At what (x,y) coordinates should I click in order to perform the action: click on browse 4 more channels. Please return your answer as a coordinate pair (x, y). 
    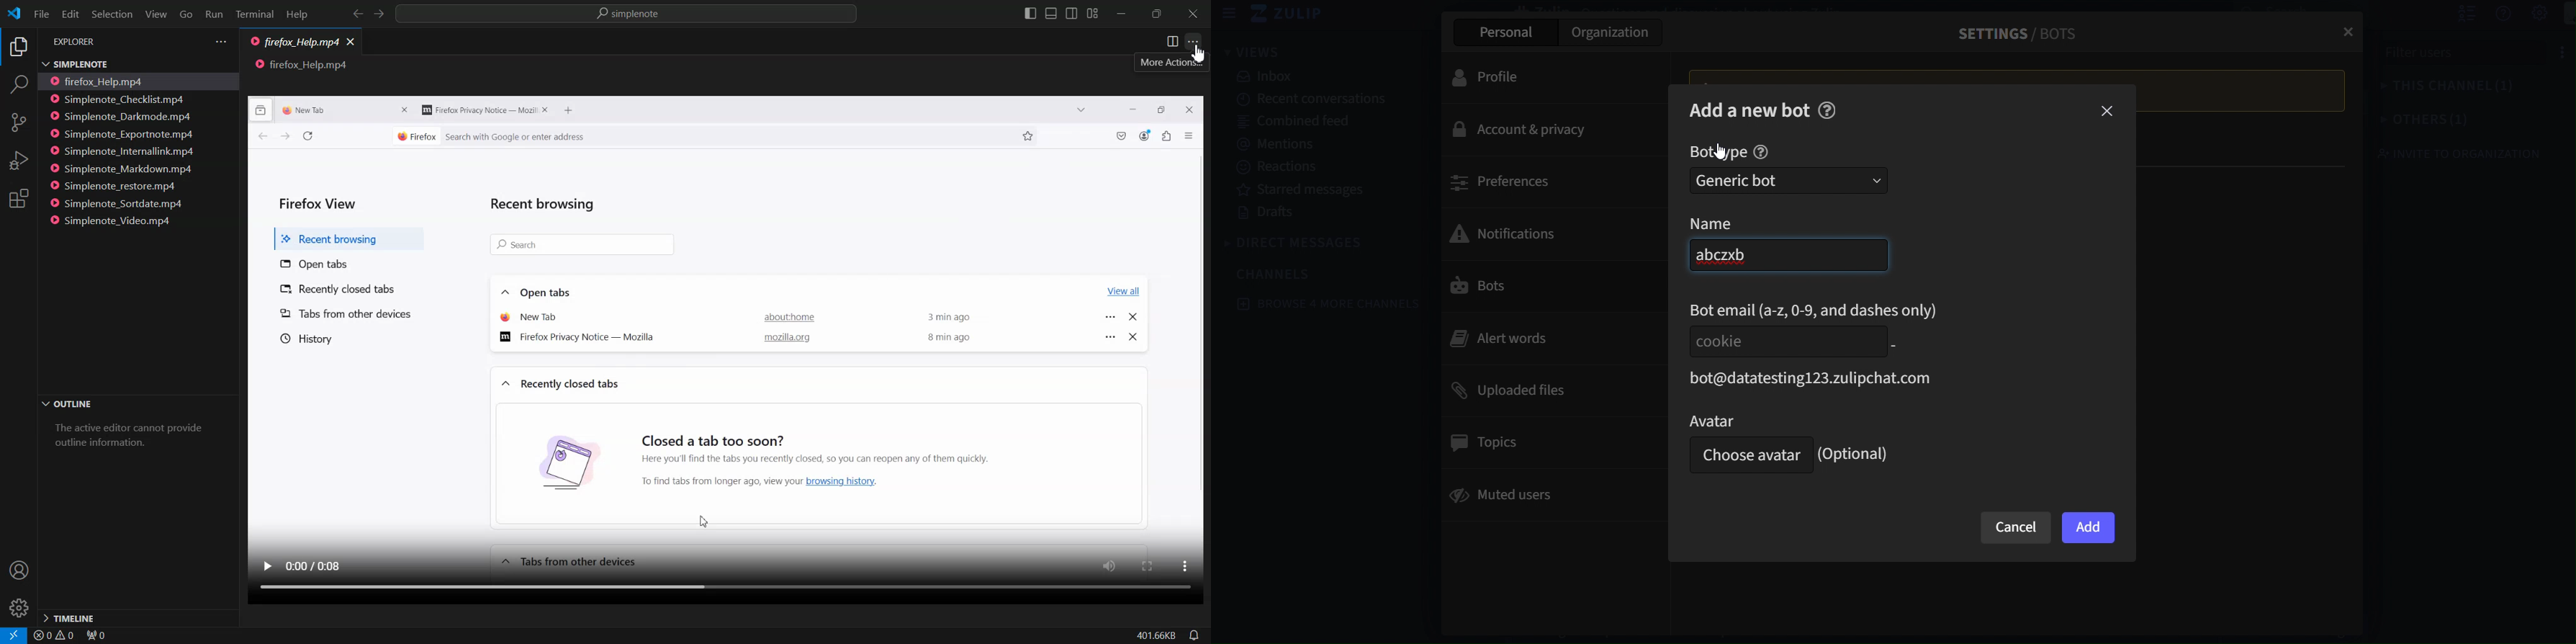
    Looking at the image, I should click on (1331, 303).